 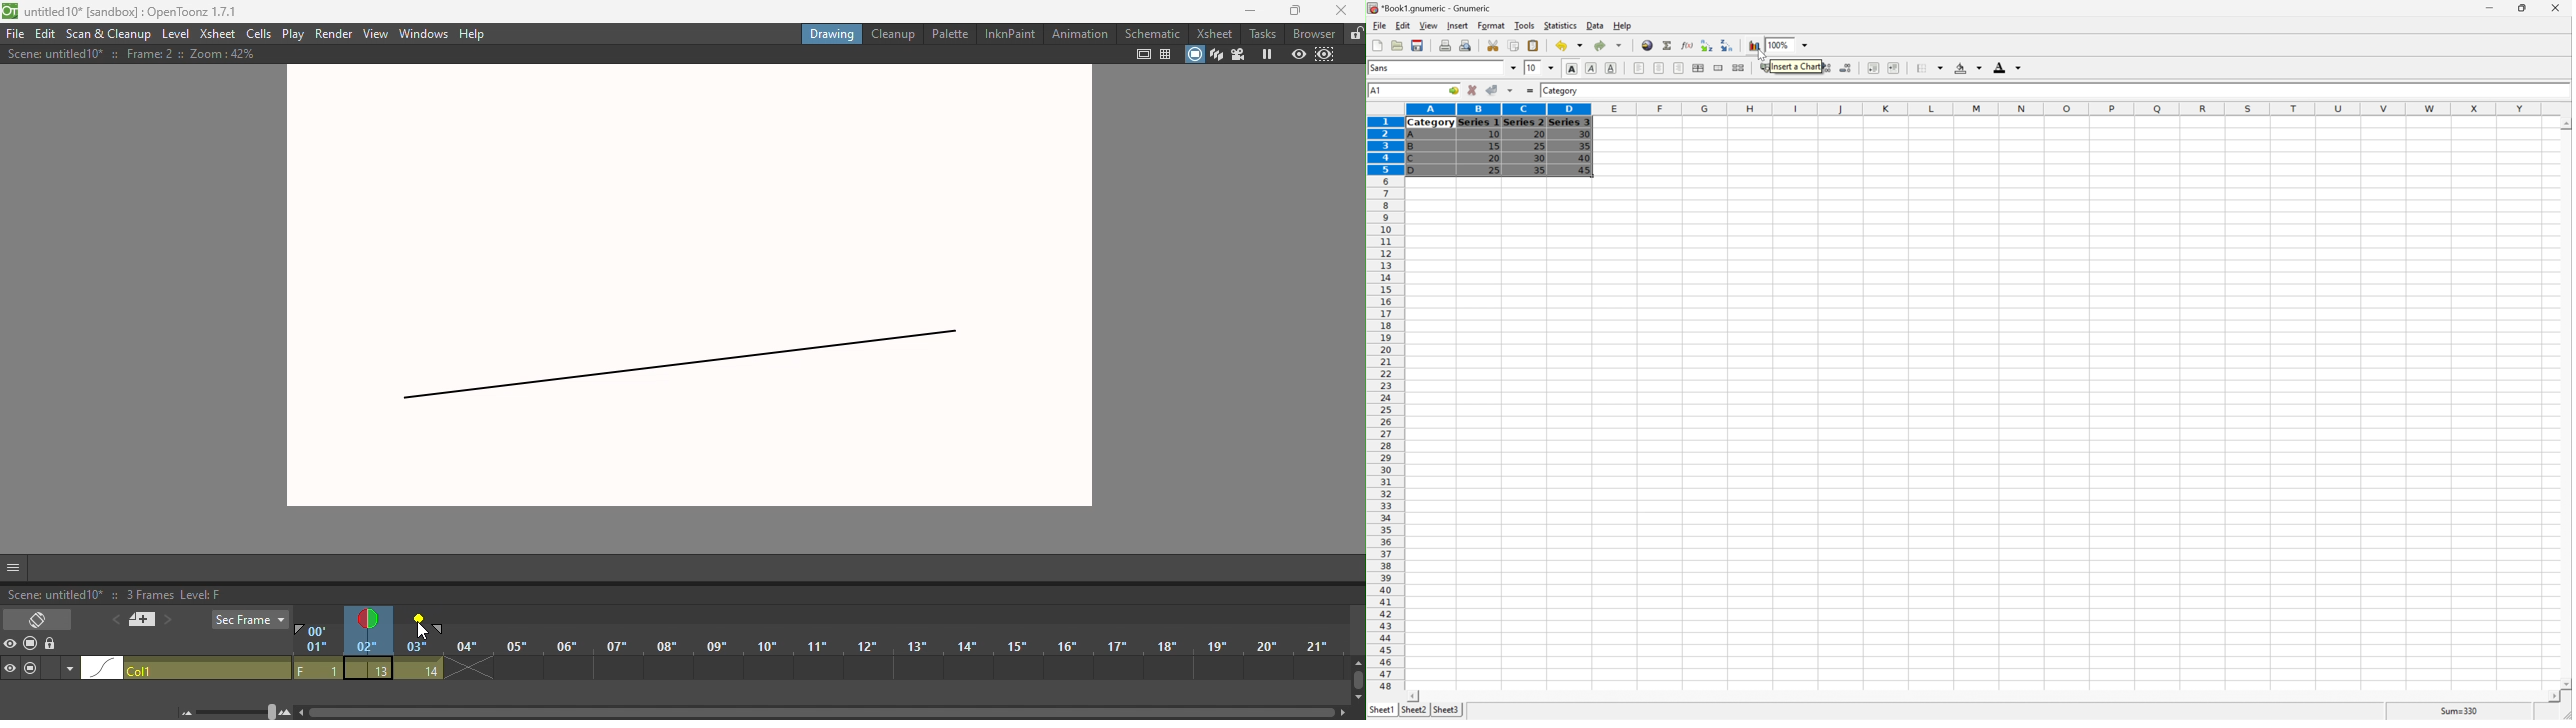 What do you see at coordinates (1585, 156) in the screenshot?
I see `40` at bounding box center [1585, 156].